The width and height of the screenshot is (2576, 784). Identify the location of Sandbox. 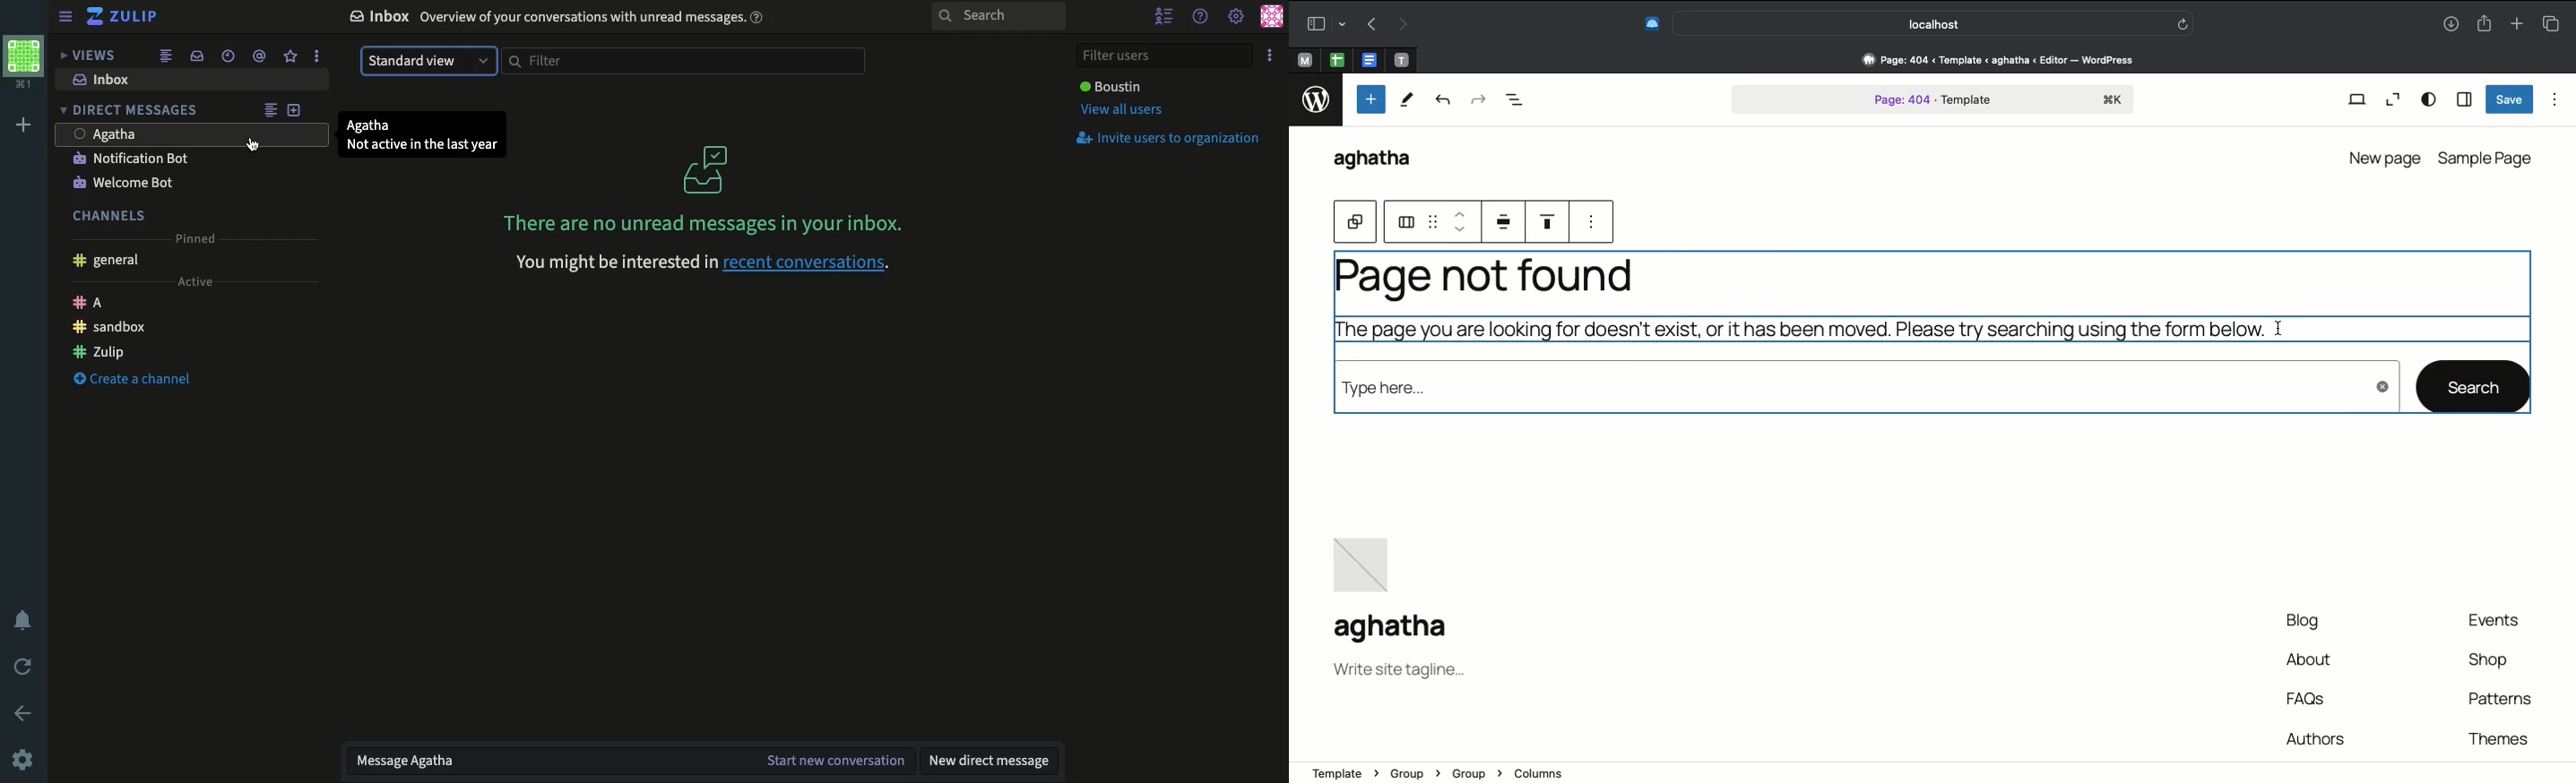
(107, 327).